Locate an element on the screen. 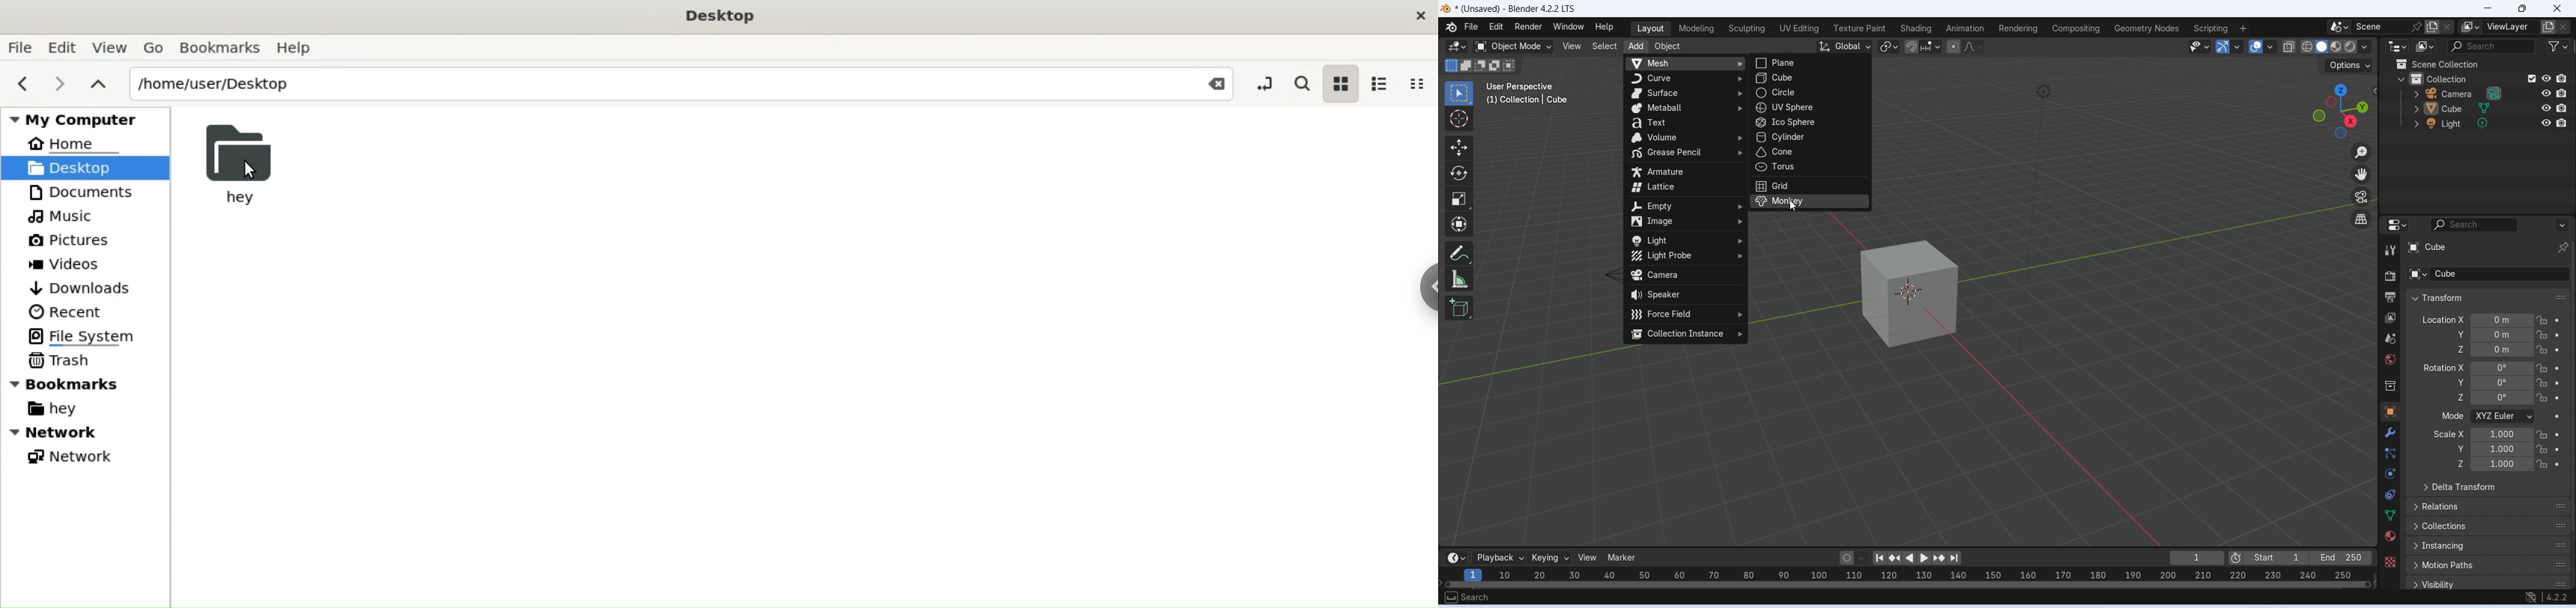 This screenshot has height=616, width=2576. y is located at coordinates (2454, 382).